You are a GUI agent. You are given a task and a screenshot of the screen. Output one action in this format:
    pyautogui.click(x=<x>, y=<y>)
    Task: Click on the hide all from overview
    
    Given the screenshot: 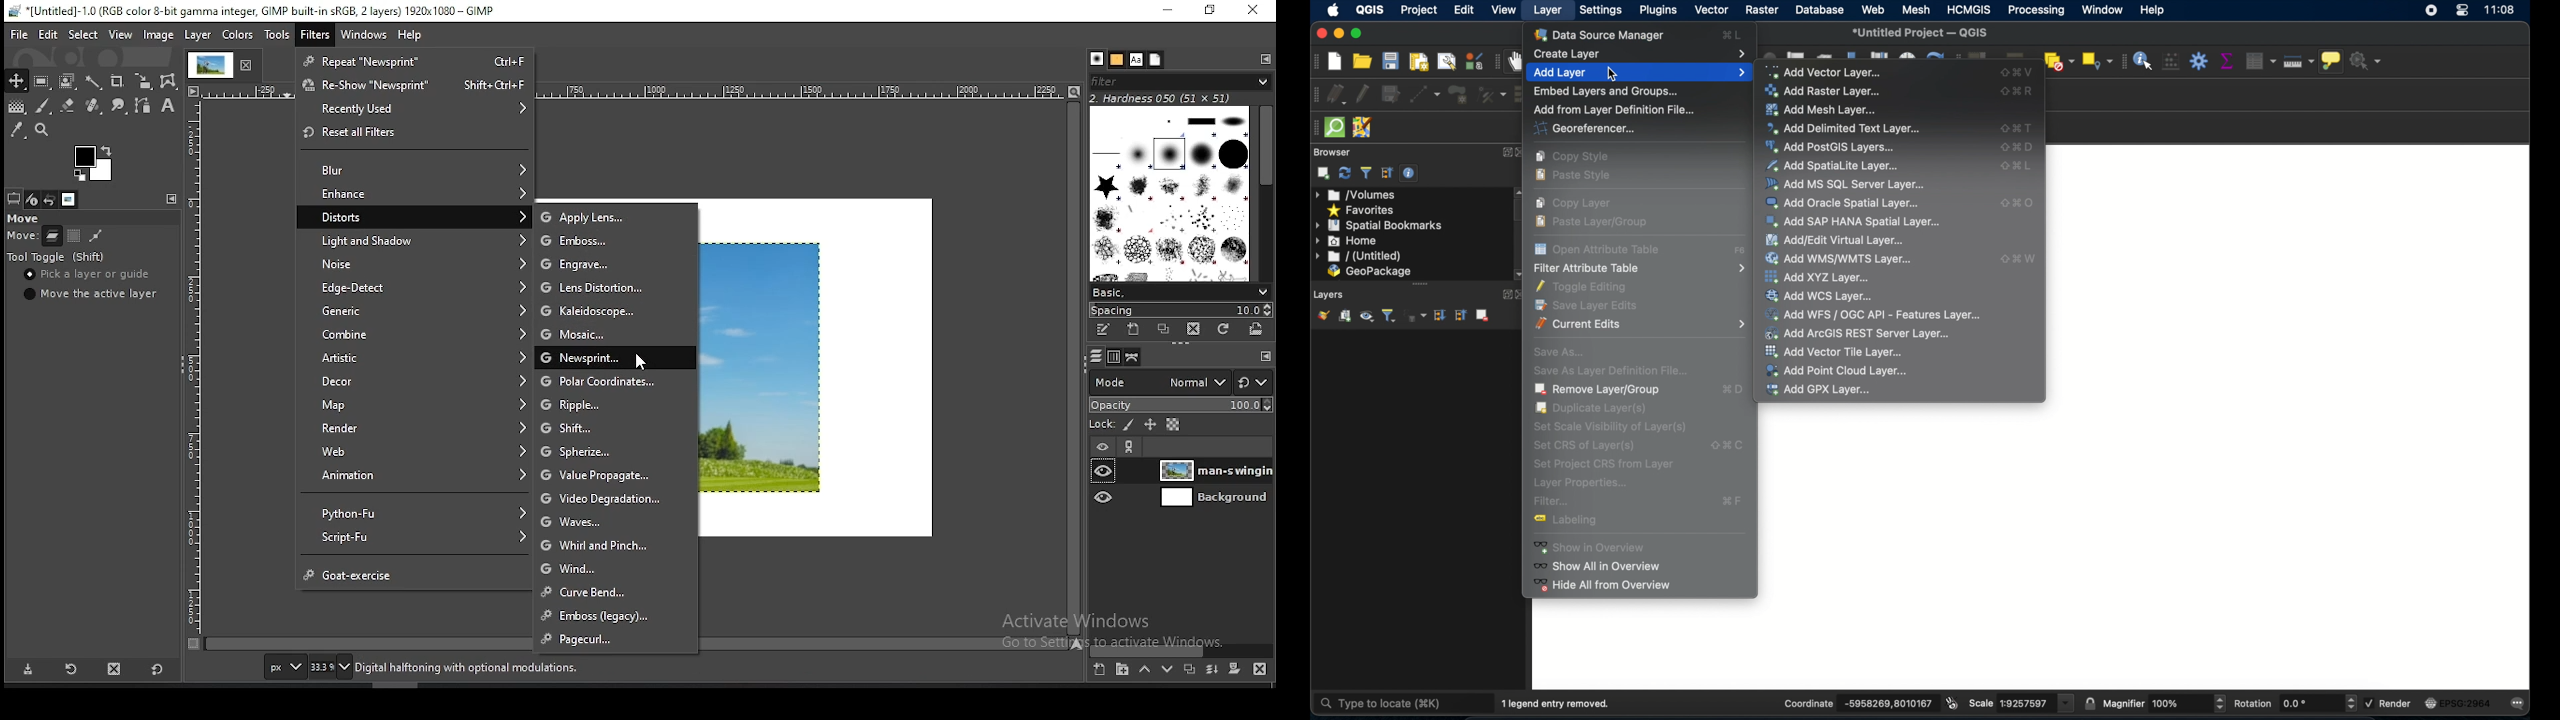 What is the action you would take?
    pyautogui.click(x=1603, y=588)
    